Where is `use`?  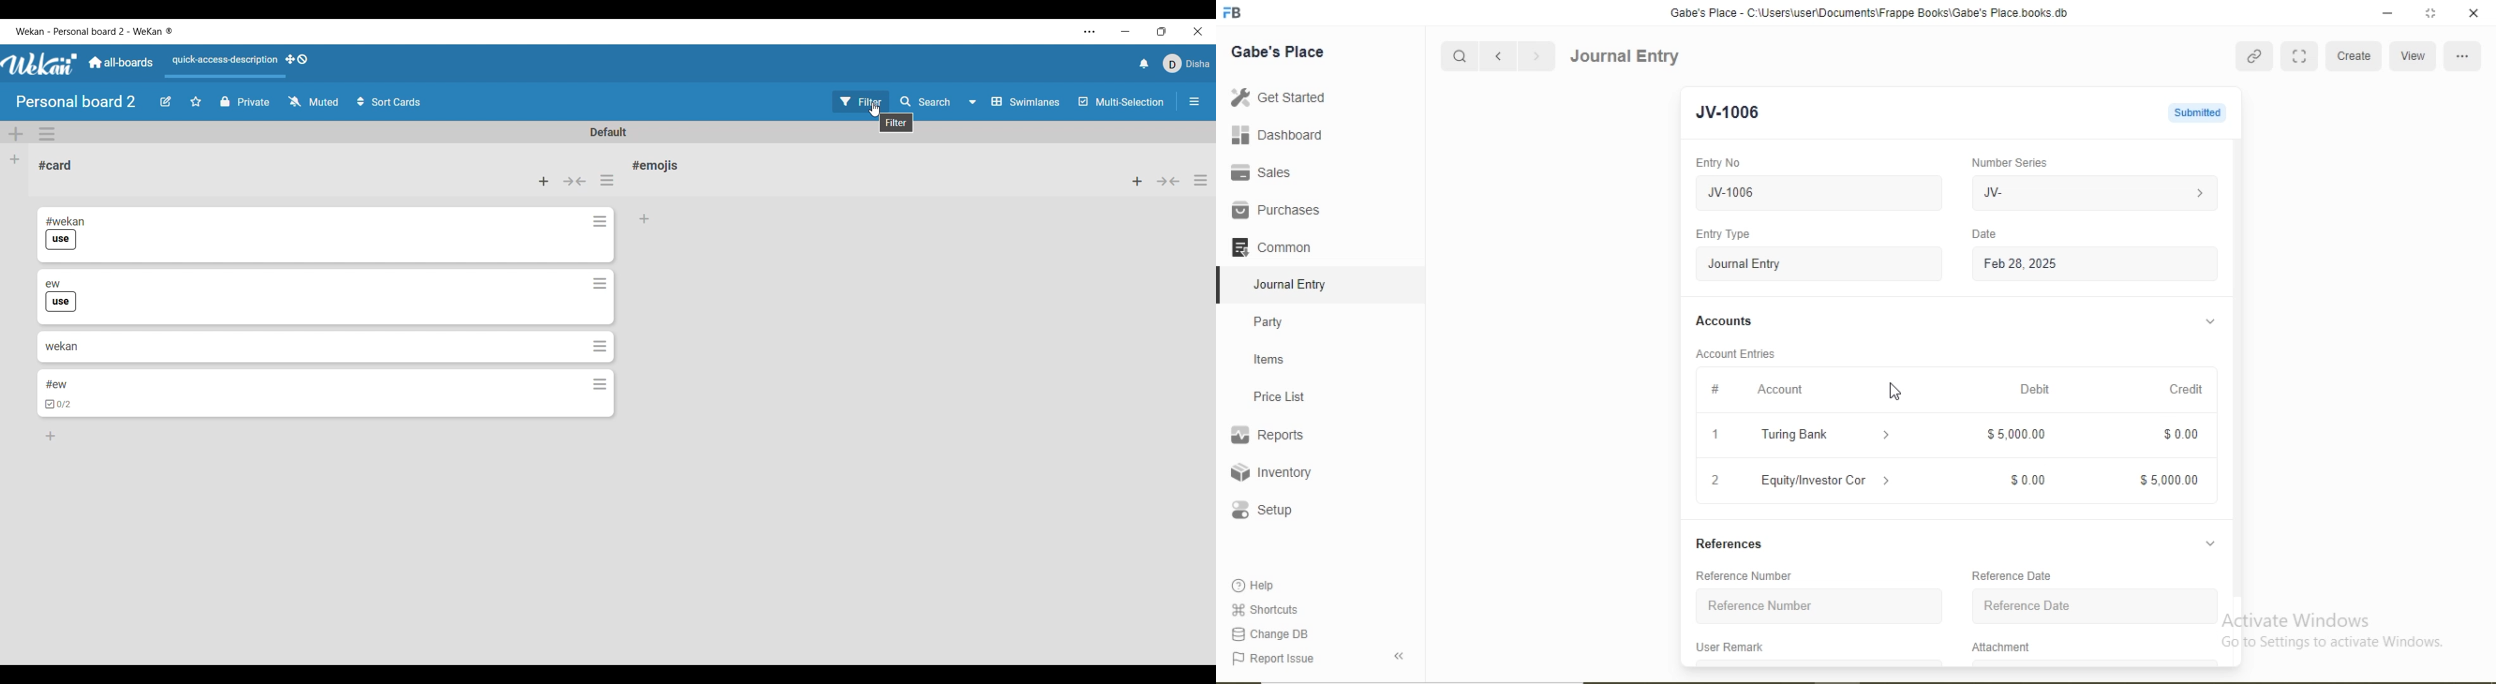
use is located at coordinates (63, 302).